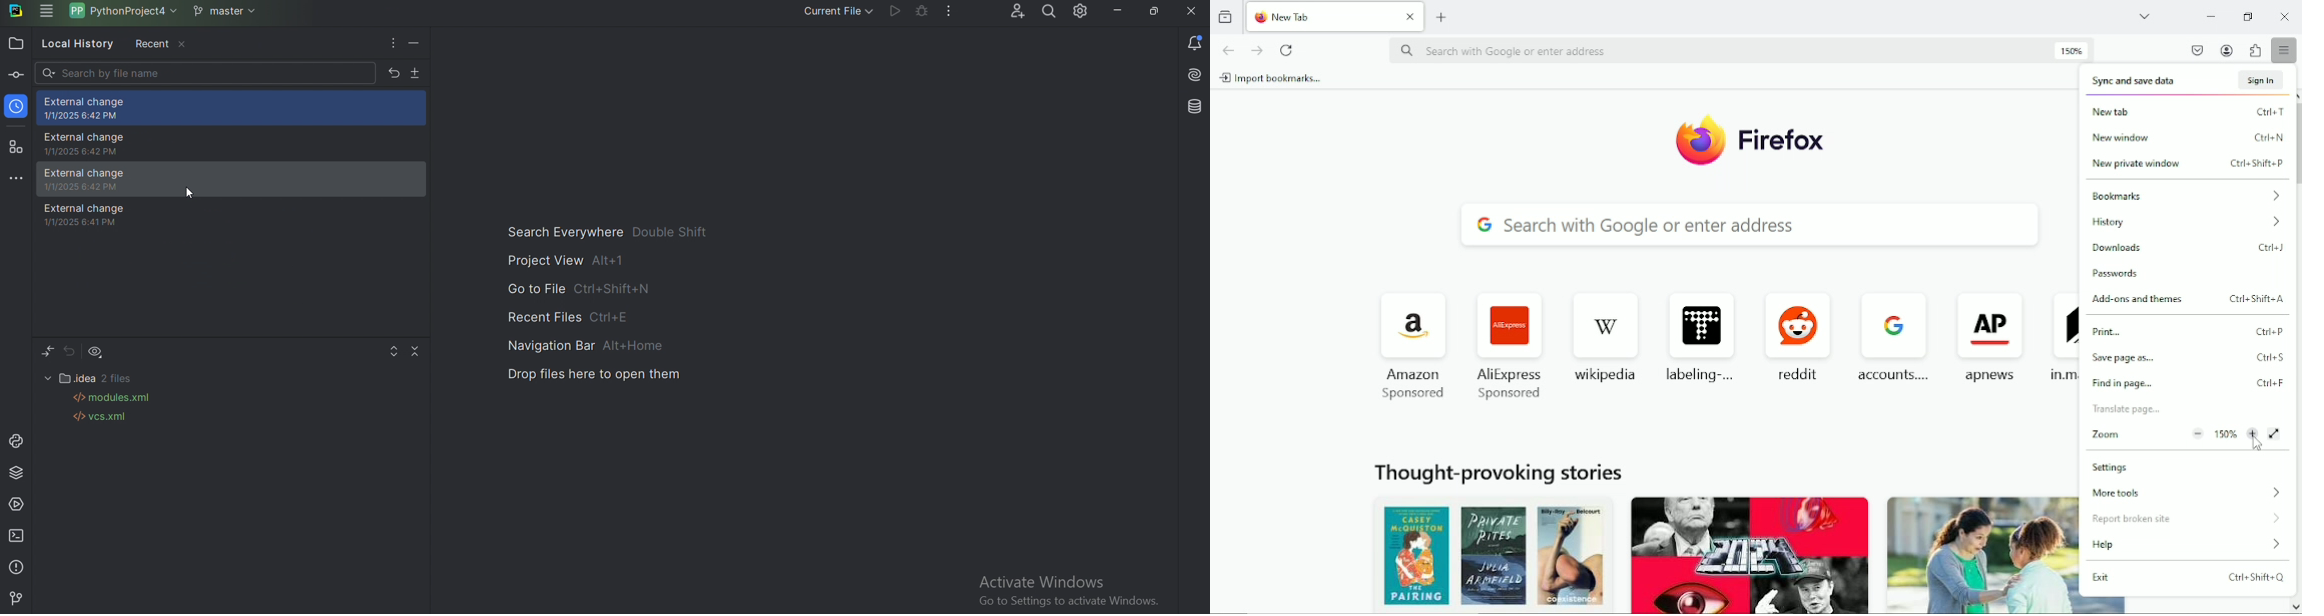 This screenshot has height=616, width=2324. What do you see at coordinates (232, 178) in the screenshot?
I see `External changes` at bounding box center [232, 178].